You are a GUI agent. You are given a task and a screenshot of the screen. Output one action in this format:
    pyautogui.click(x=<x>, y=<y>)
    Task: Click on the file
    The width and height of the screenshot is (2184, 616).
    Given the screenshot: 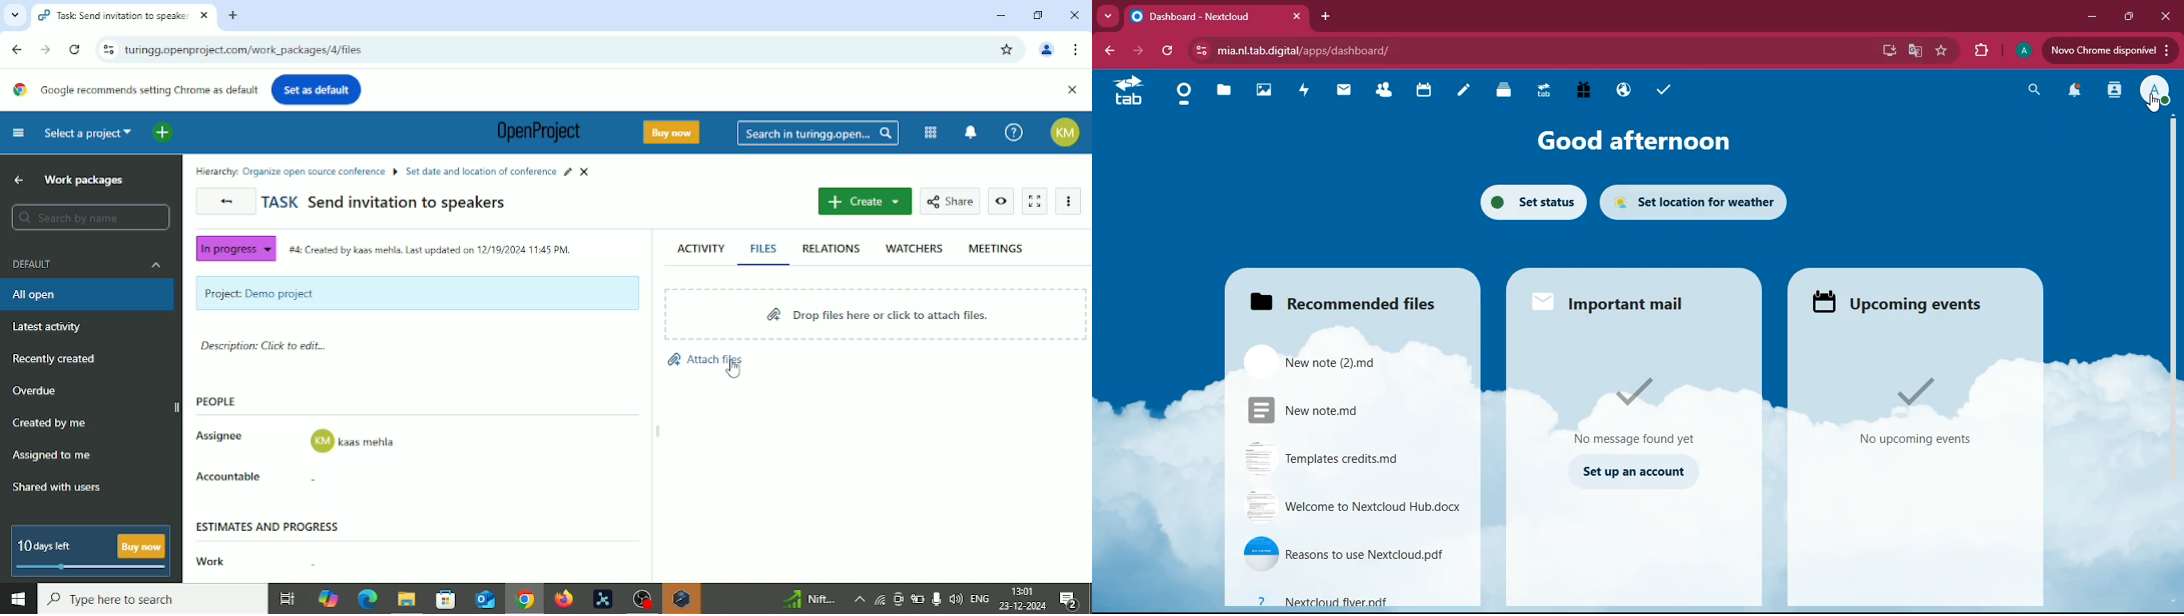 What is the action you would take?
    pyautogui.click(x=1357, y=506)
    